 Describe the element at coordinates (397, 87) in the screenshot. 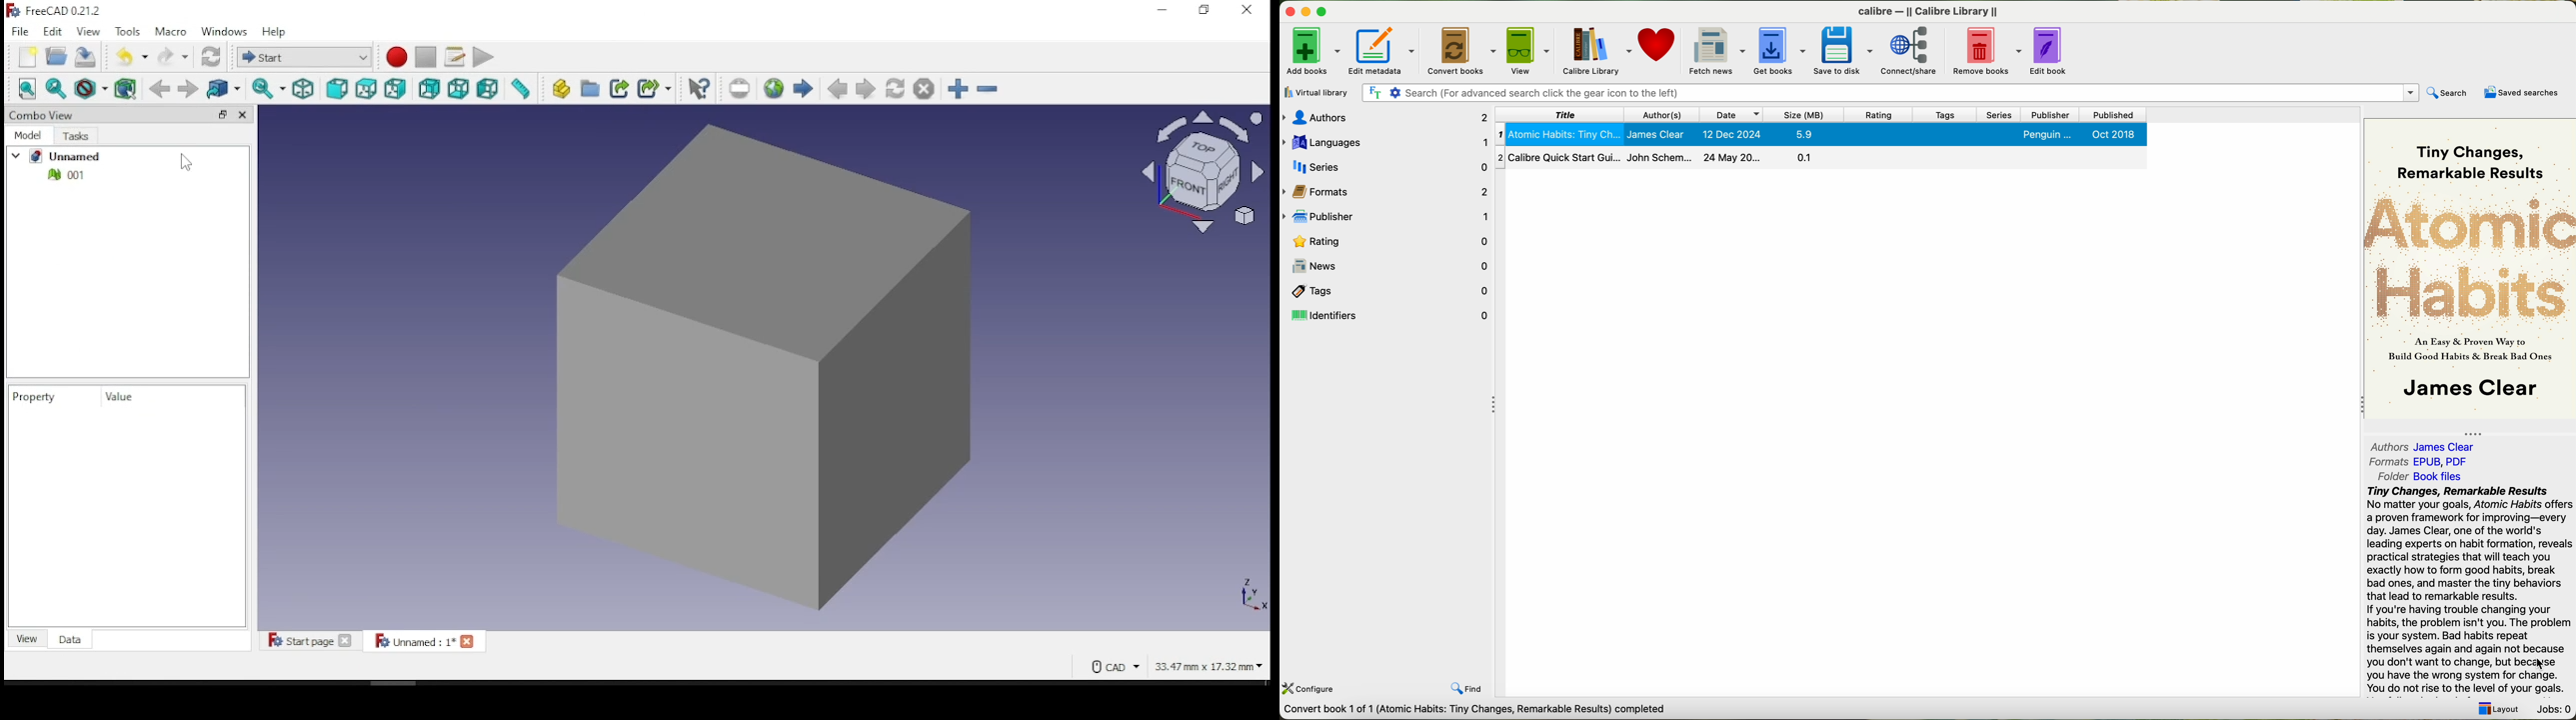

I see `right` at that location.